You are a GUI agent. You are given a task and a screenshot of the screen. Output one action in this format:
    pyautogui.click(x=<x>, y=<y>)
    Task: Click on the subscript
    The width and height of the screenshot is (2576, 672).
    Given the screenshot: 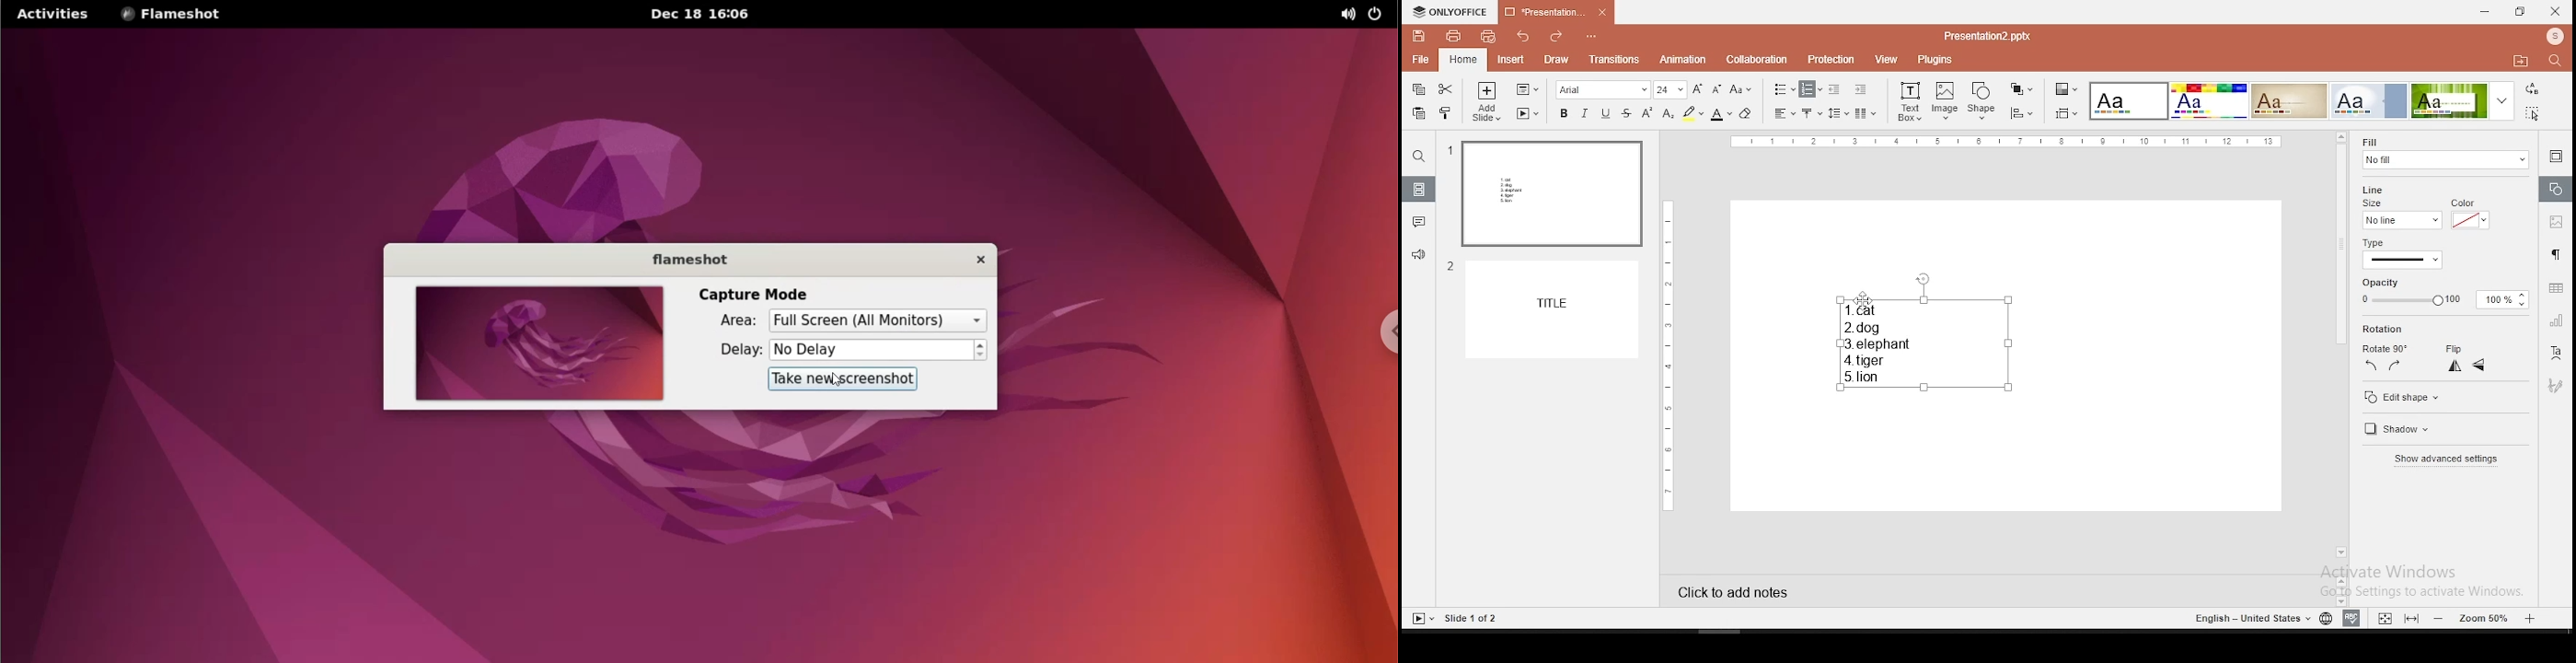 What is the action you would take?
    pyautogui.click(x=1668, y=113)
    